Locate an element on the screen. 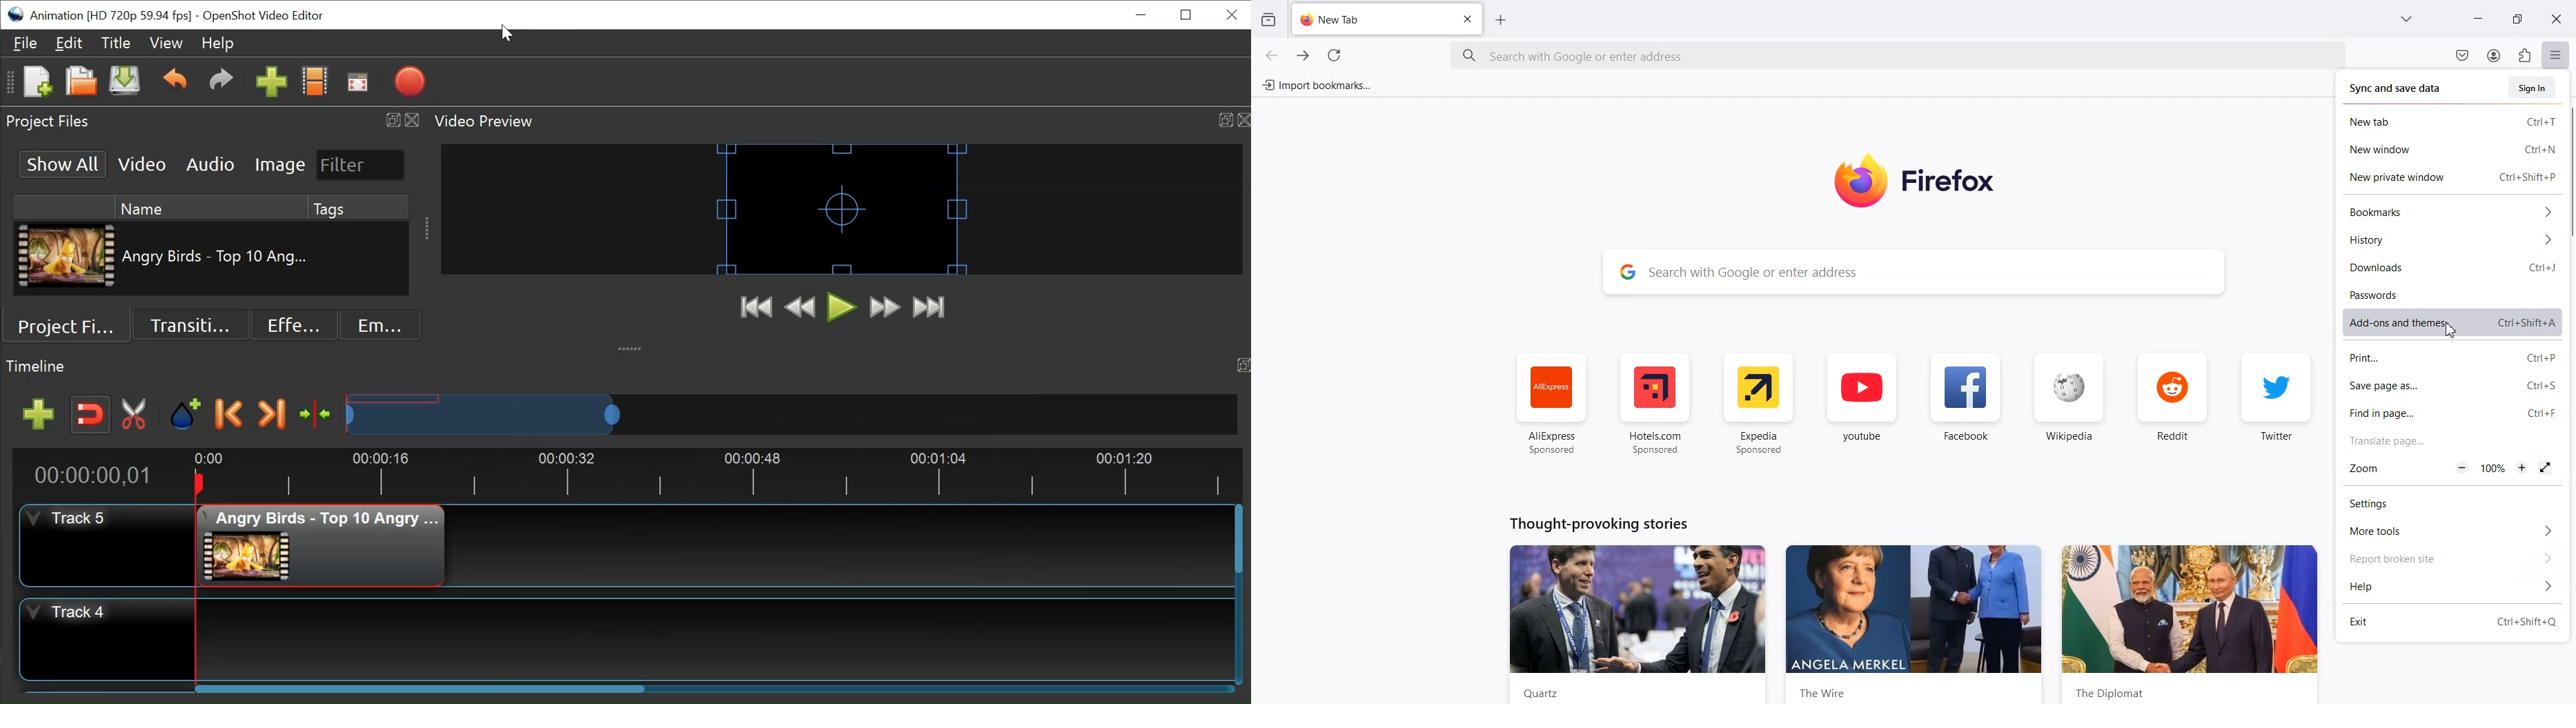 This screenshot has height=728, width=2576. Clip is located at coordinates (67, 254).